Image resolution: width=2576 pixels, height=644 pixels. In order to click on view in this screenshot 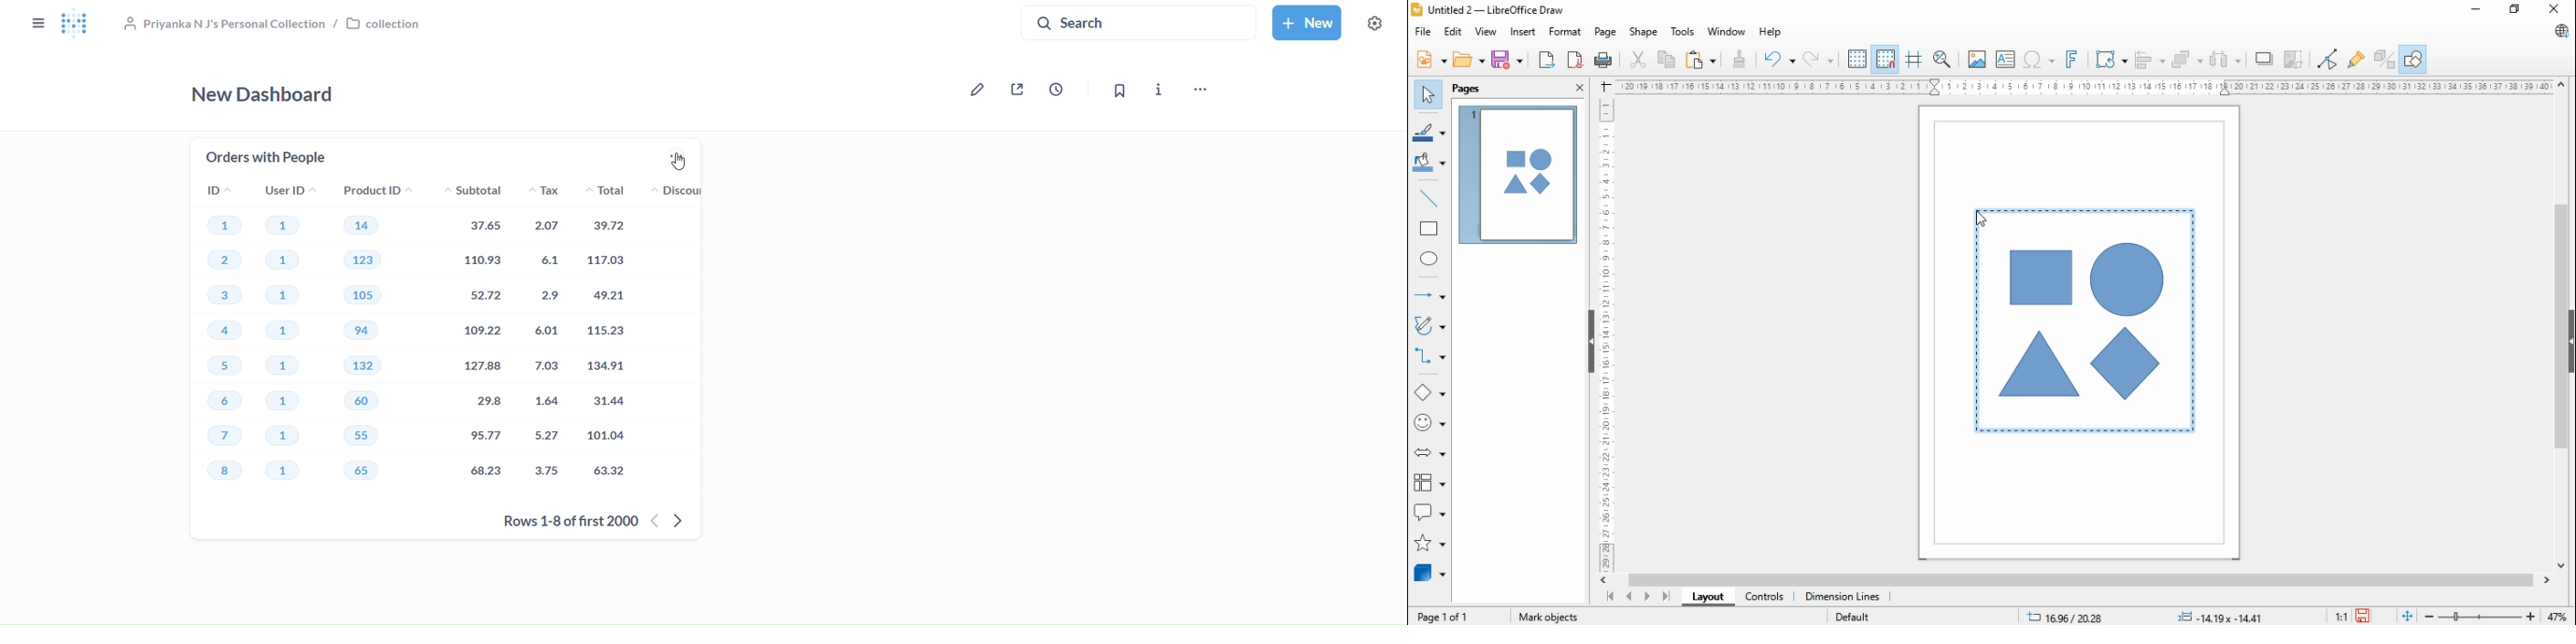, I will do `click(1487, 32)`.